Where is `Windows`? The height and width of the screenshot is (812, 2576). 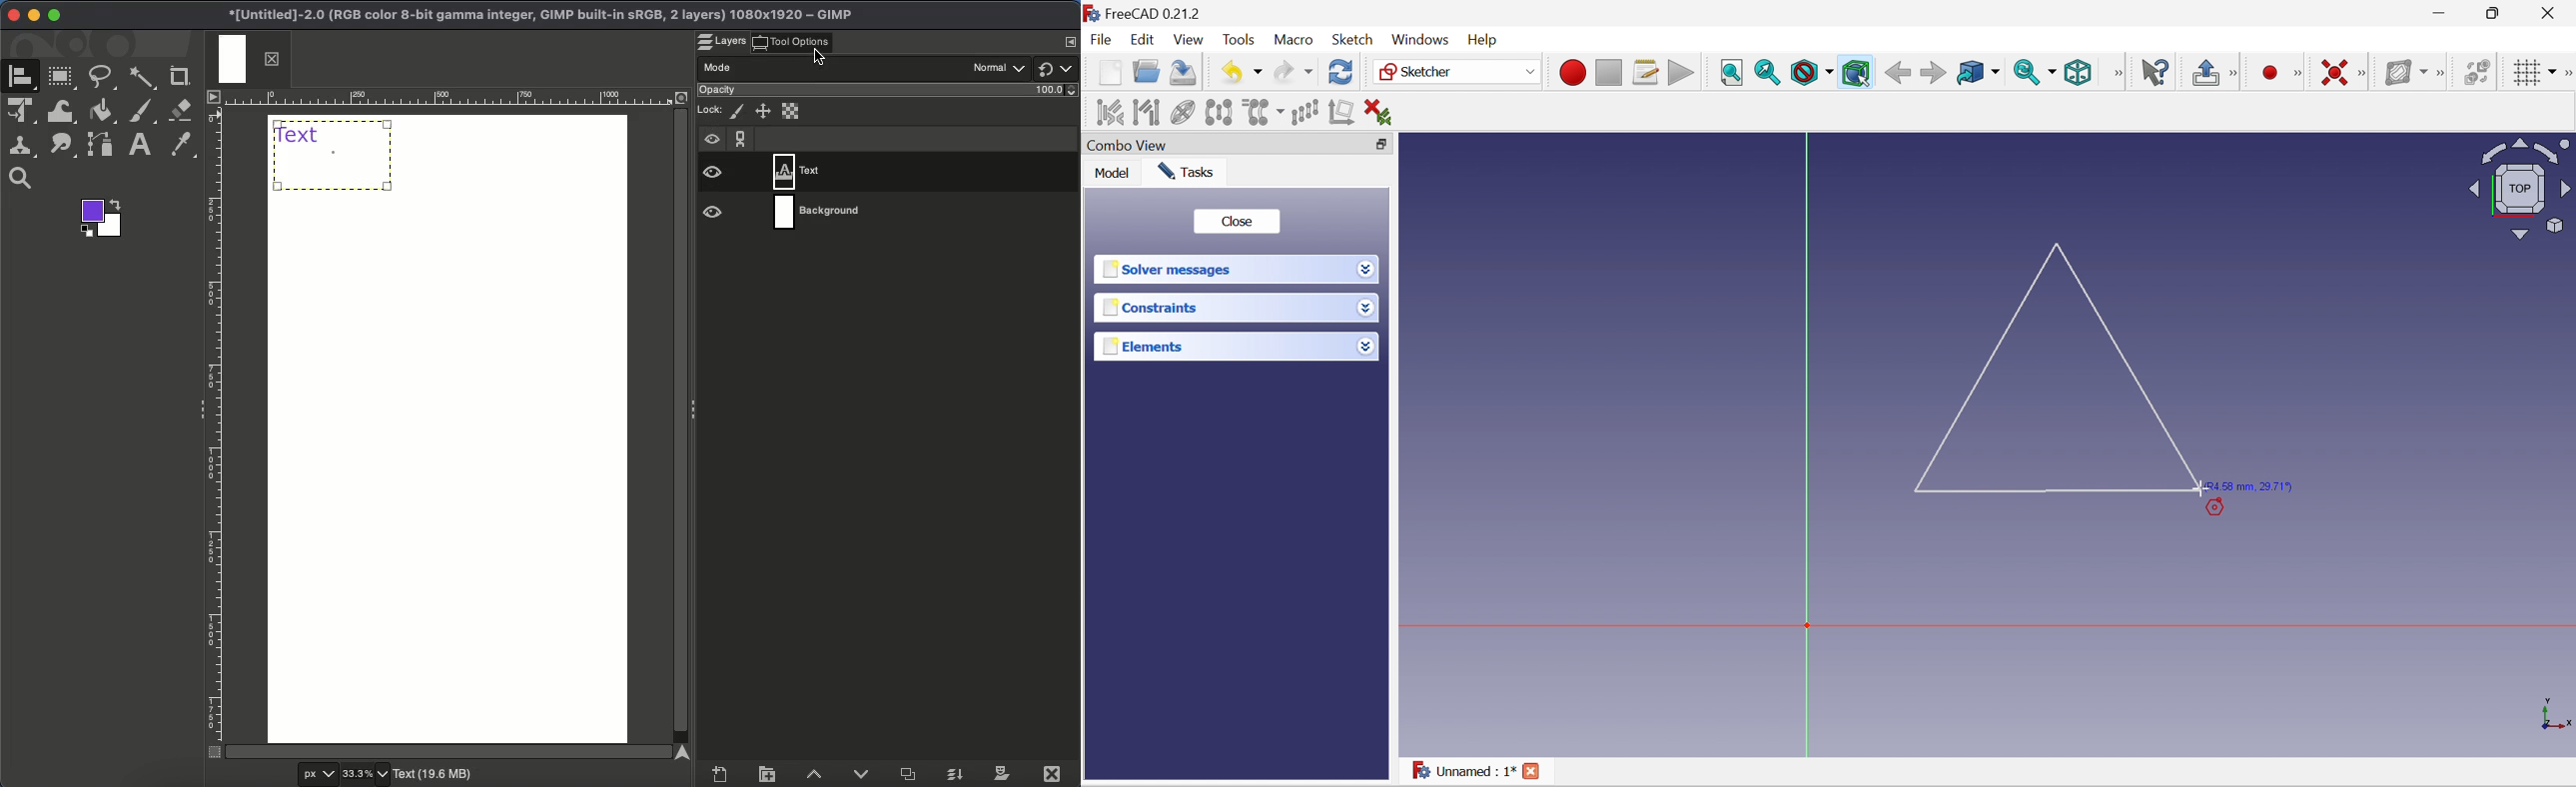
Windows is located at coordinates (1421, 39).